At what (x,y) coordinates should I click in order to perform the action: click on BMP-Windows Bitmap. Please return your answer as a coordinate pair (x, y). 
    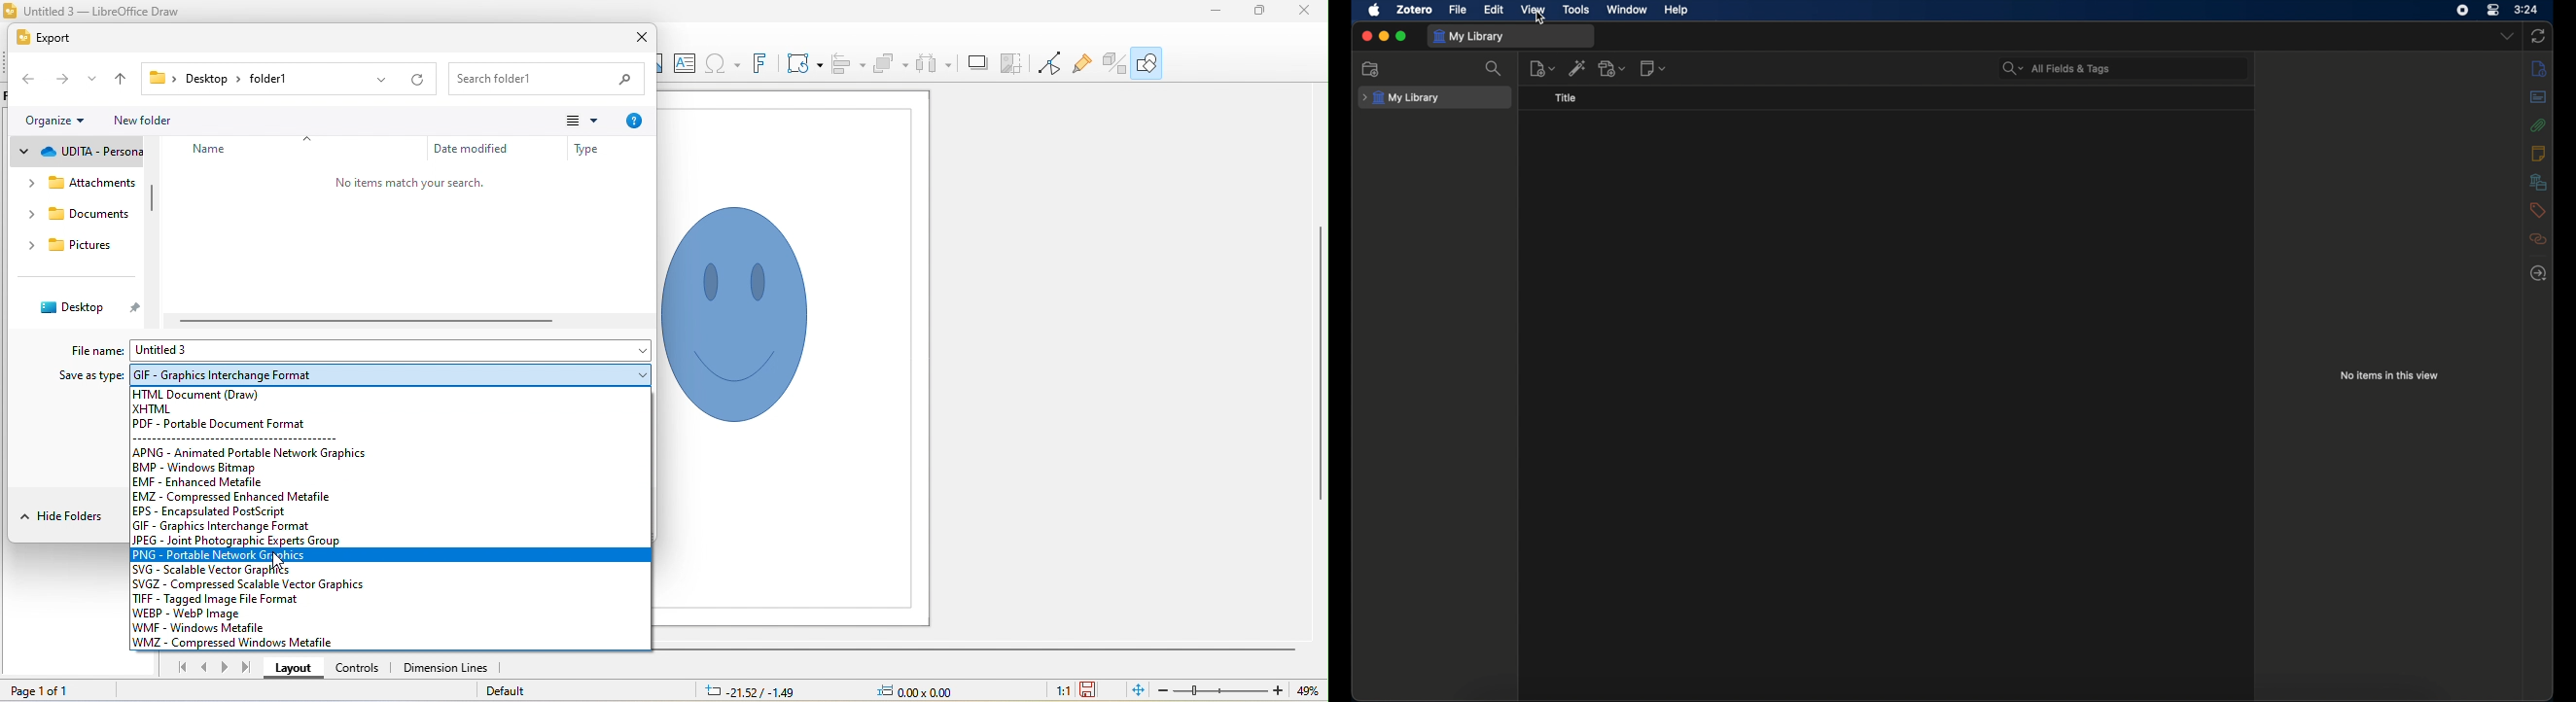
    Looking at the image, I should click on (201, 469).